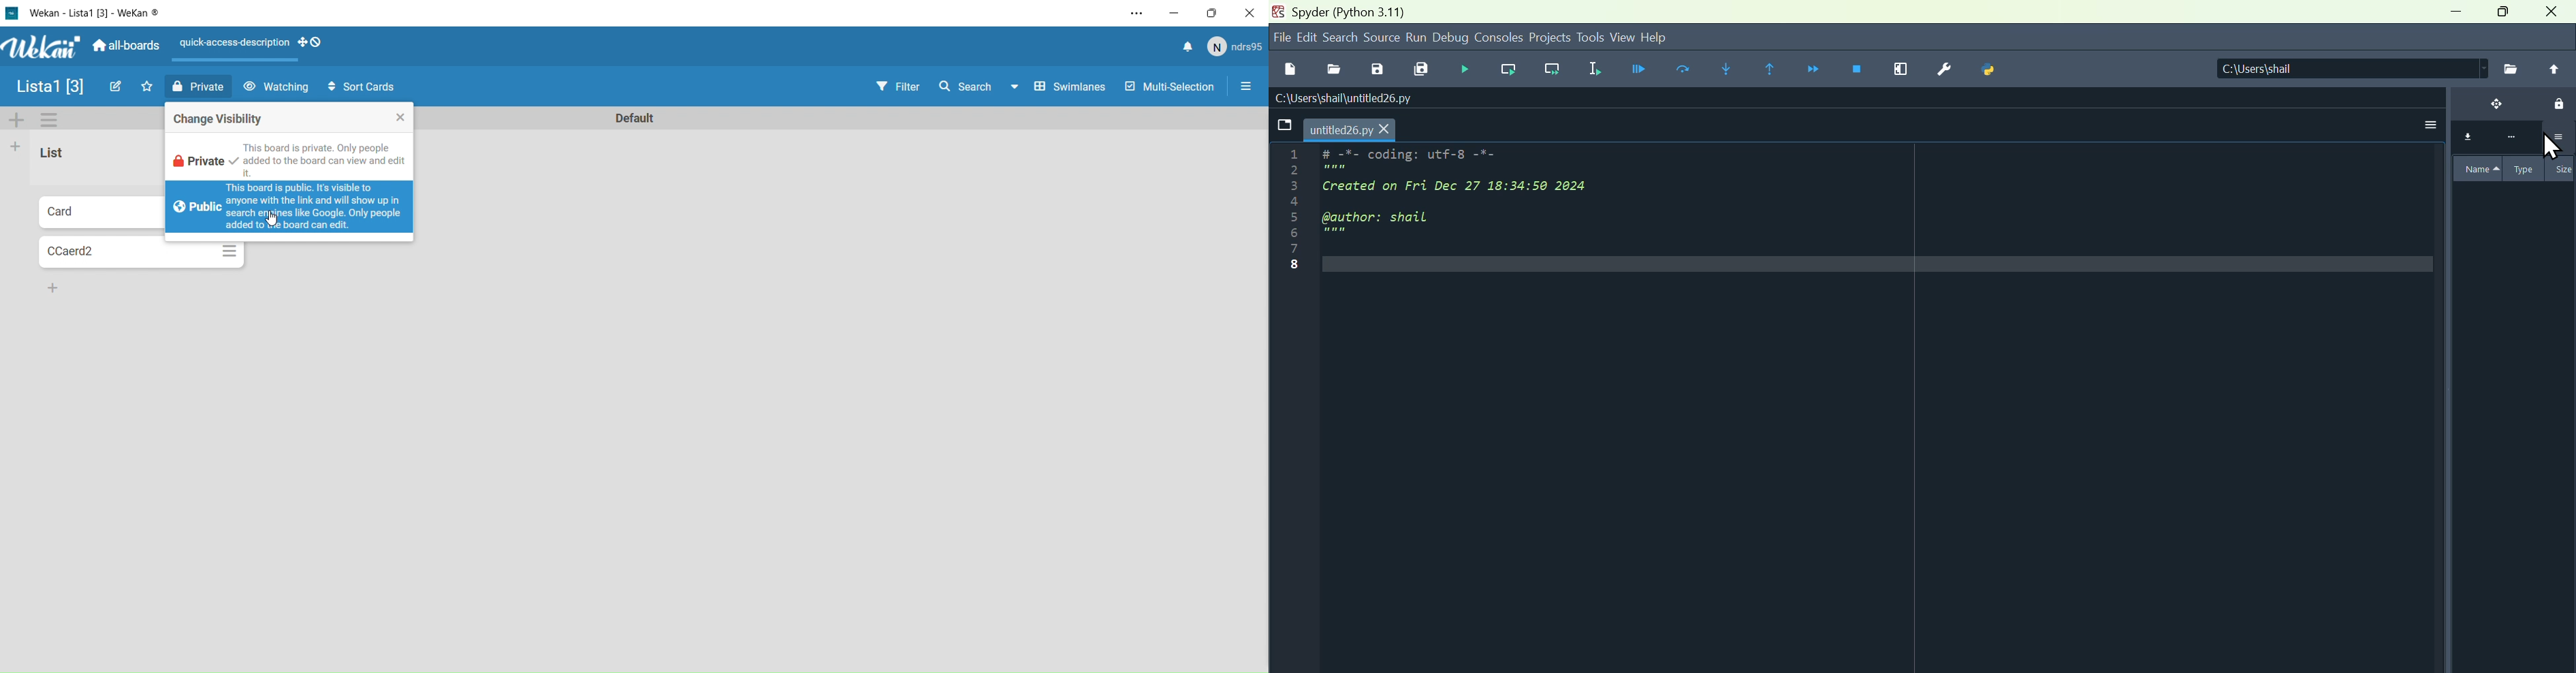  Describe the element at coordinates (1382, 38) in the screenshot. I see `Source` at that location.